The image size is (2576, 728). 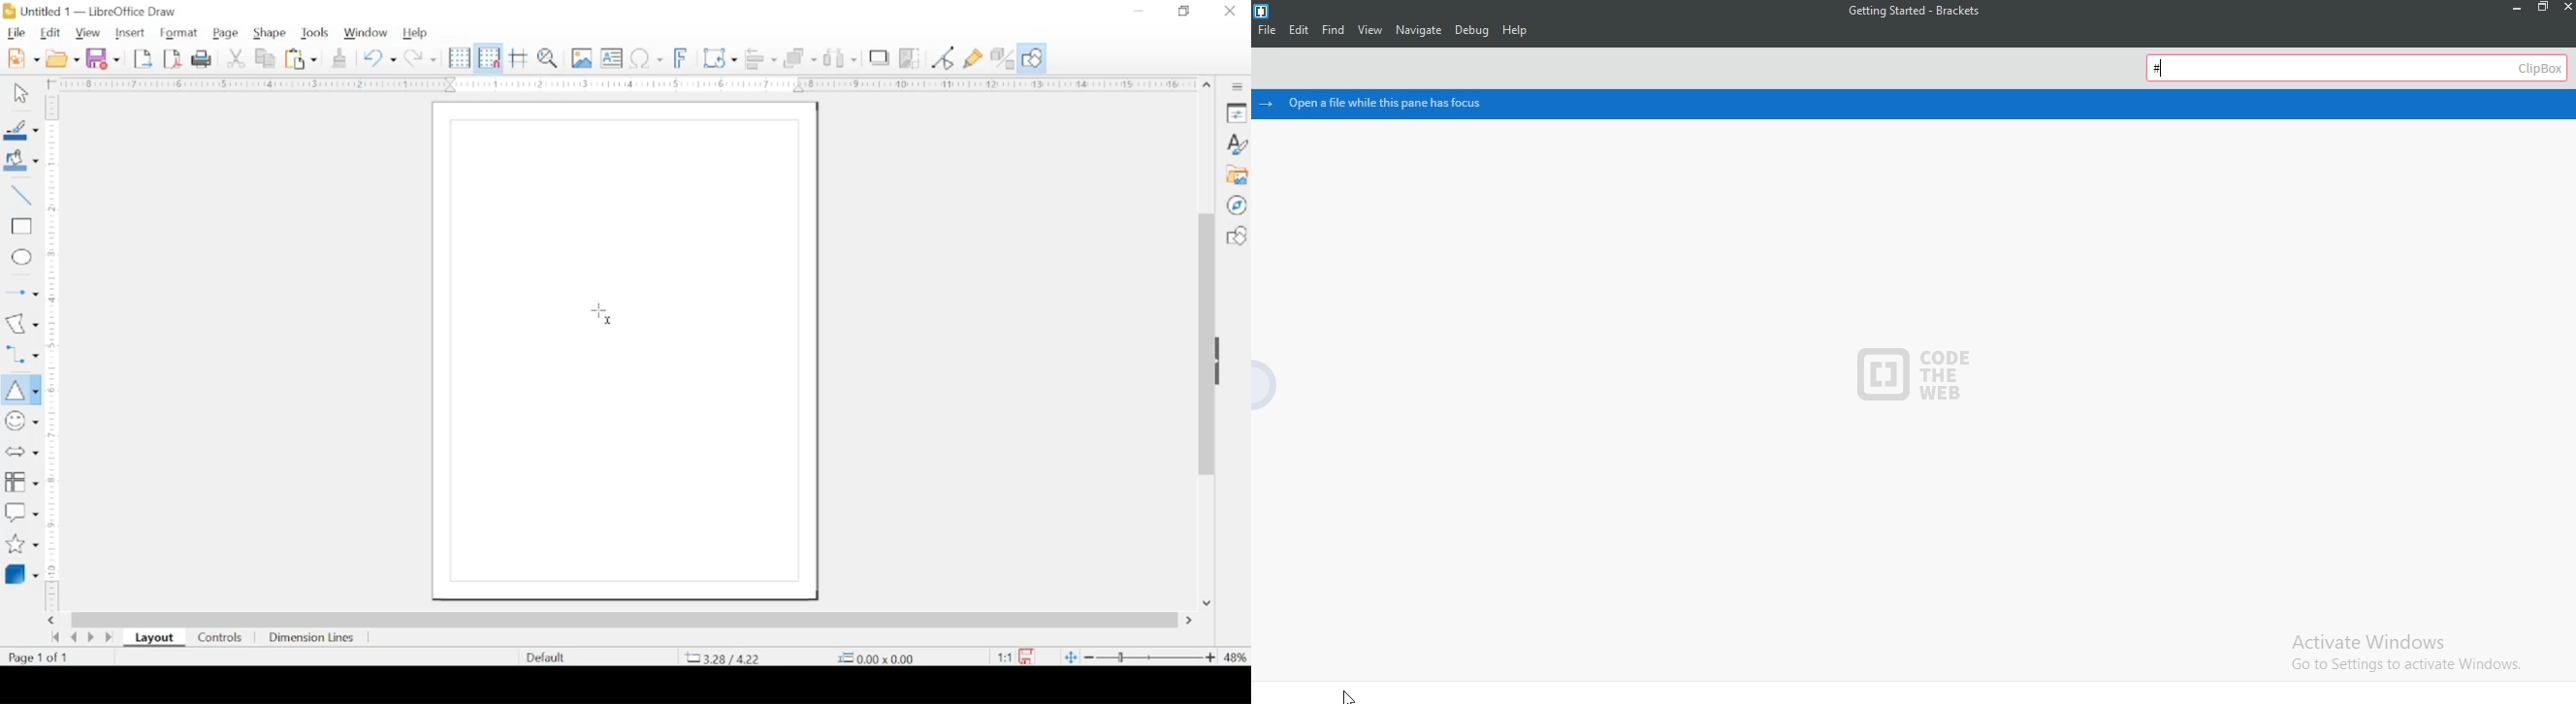 I want to click on zoom level, so click(x=1236, y=657).